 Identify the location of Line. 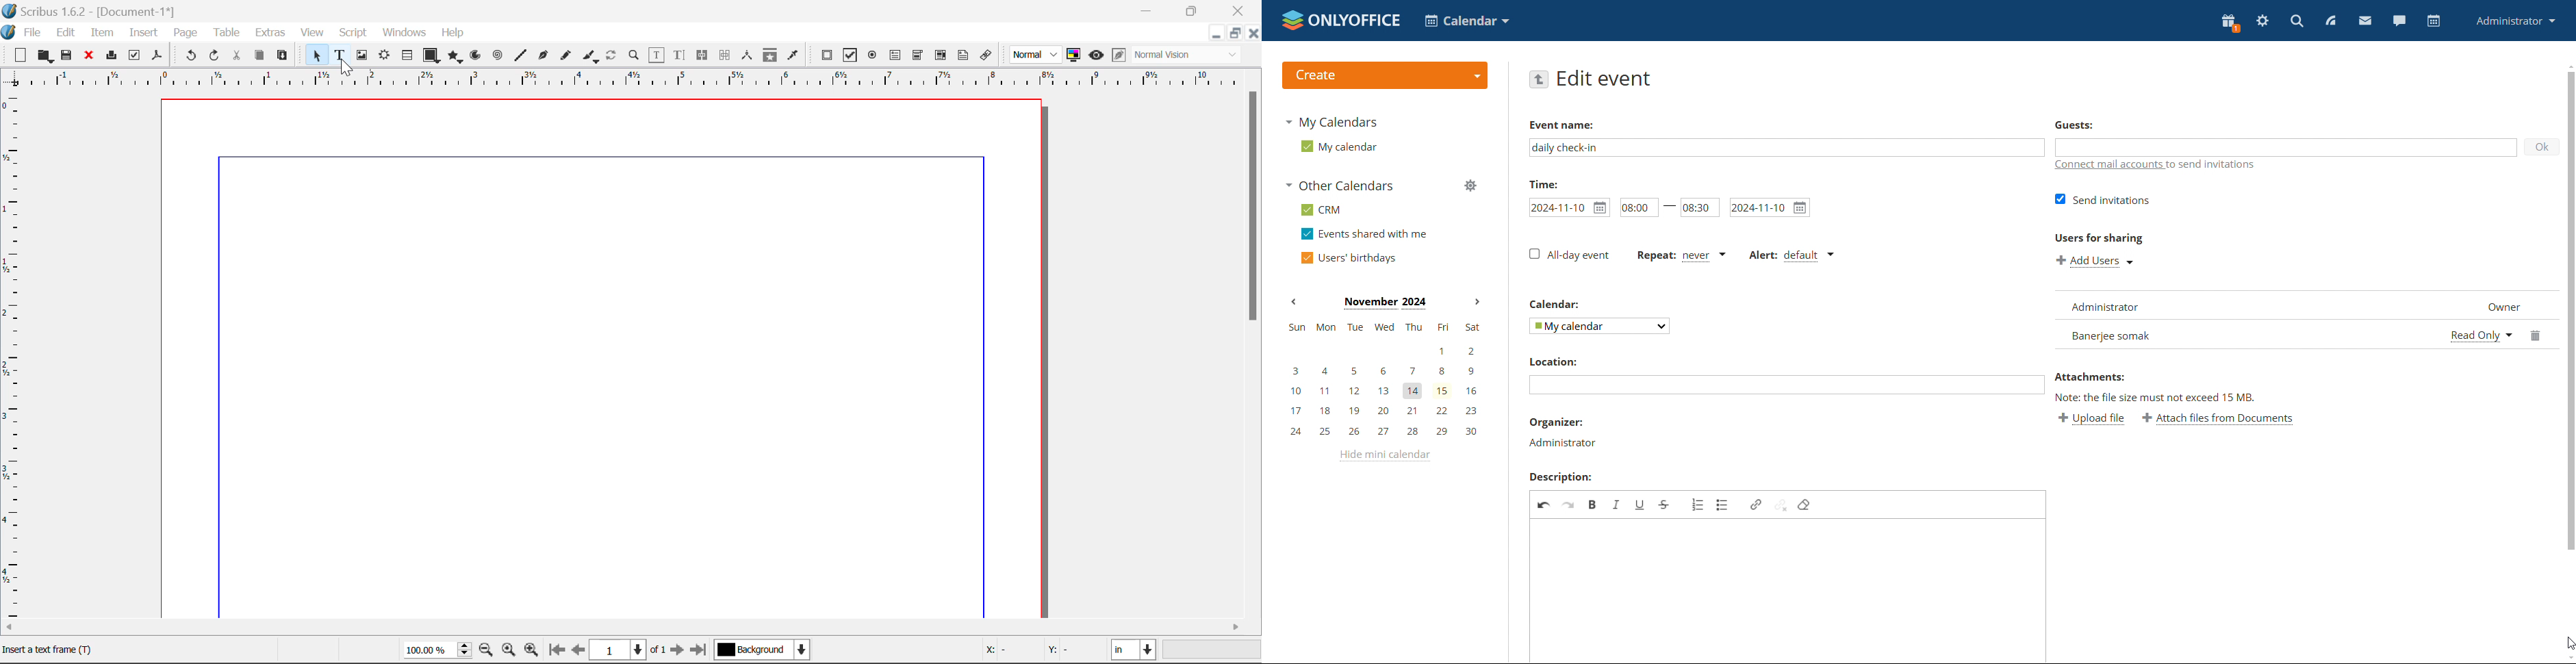
(521, 55).